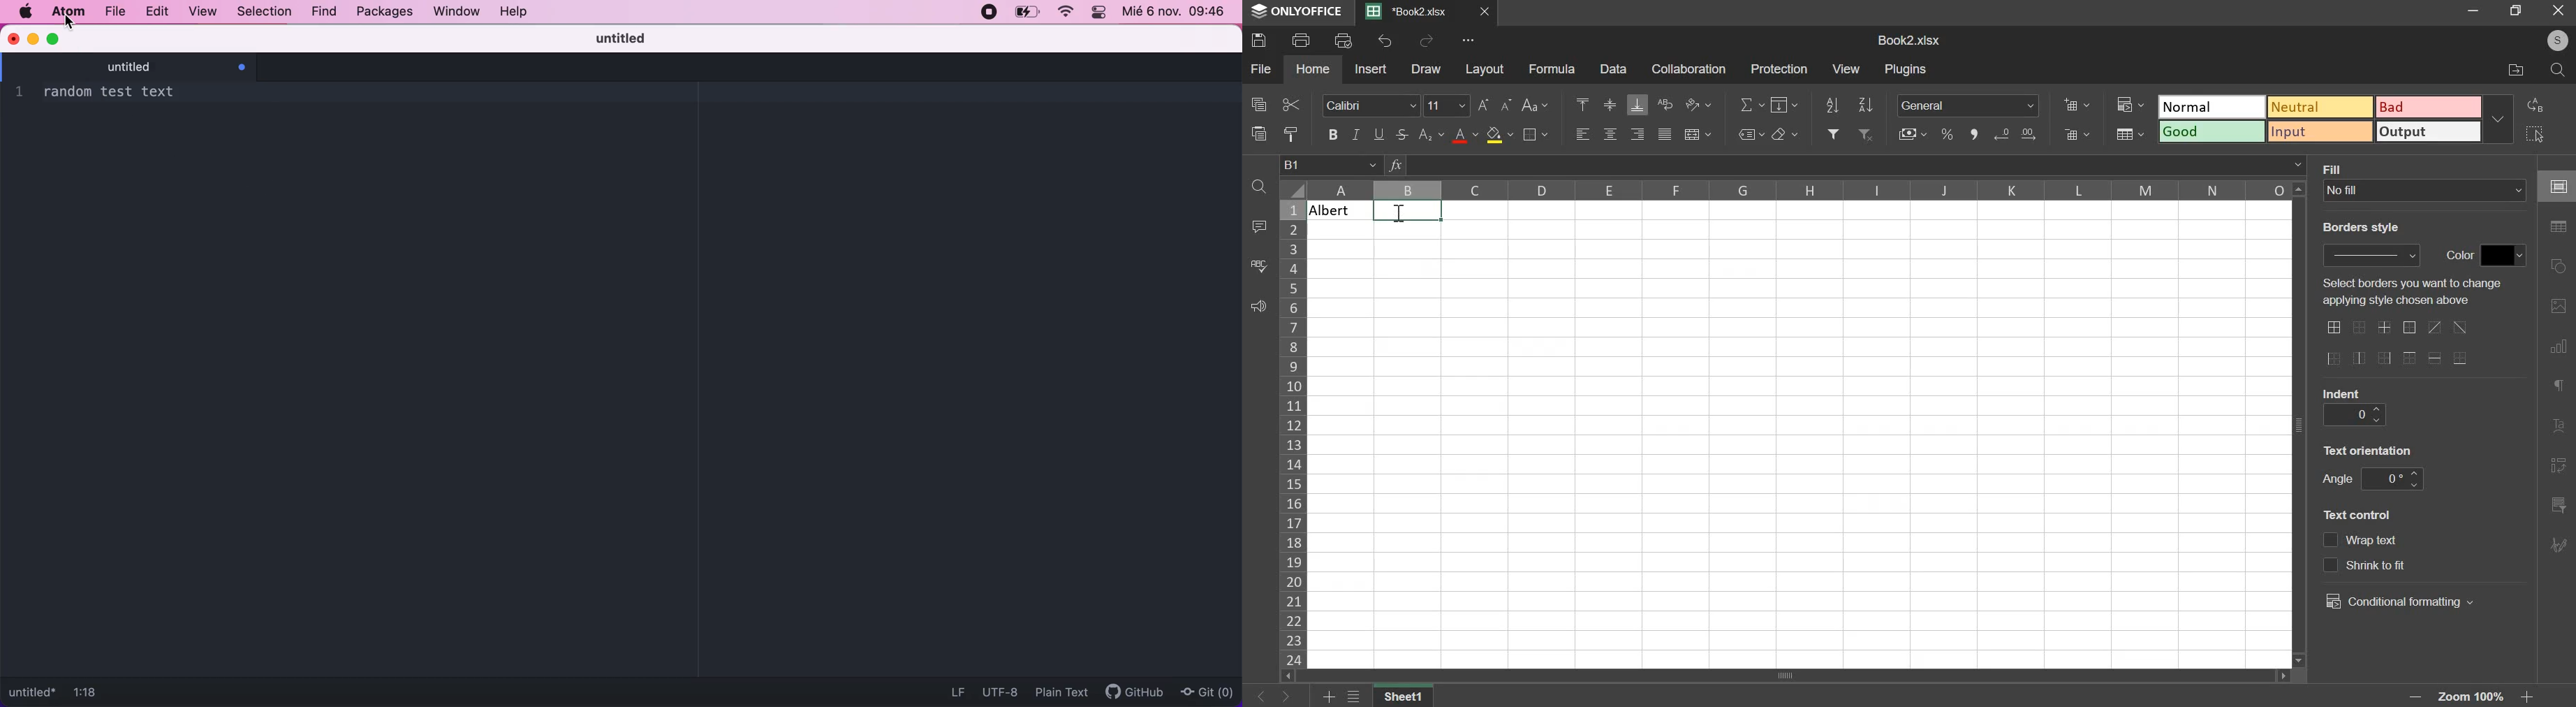  I want to click on image settings, so click(2561, 304).